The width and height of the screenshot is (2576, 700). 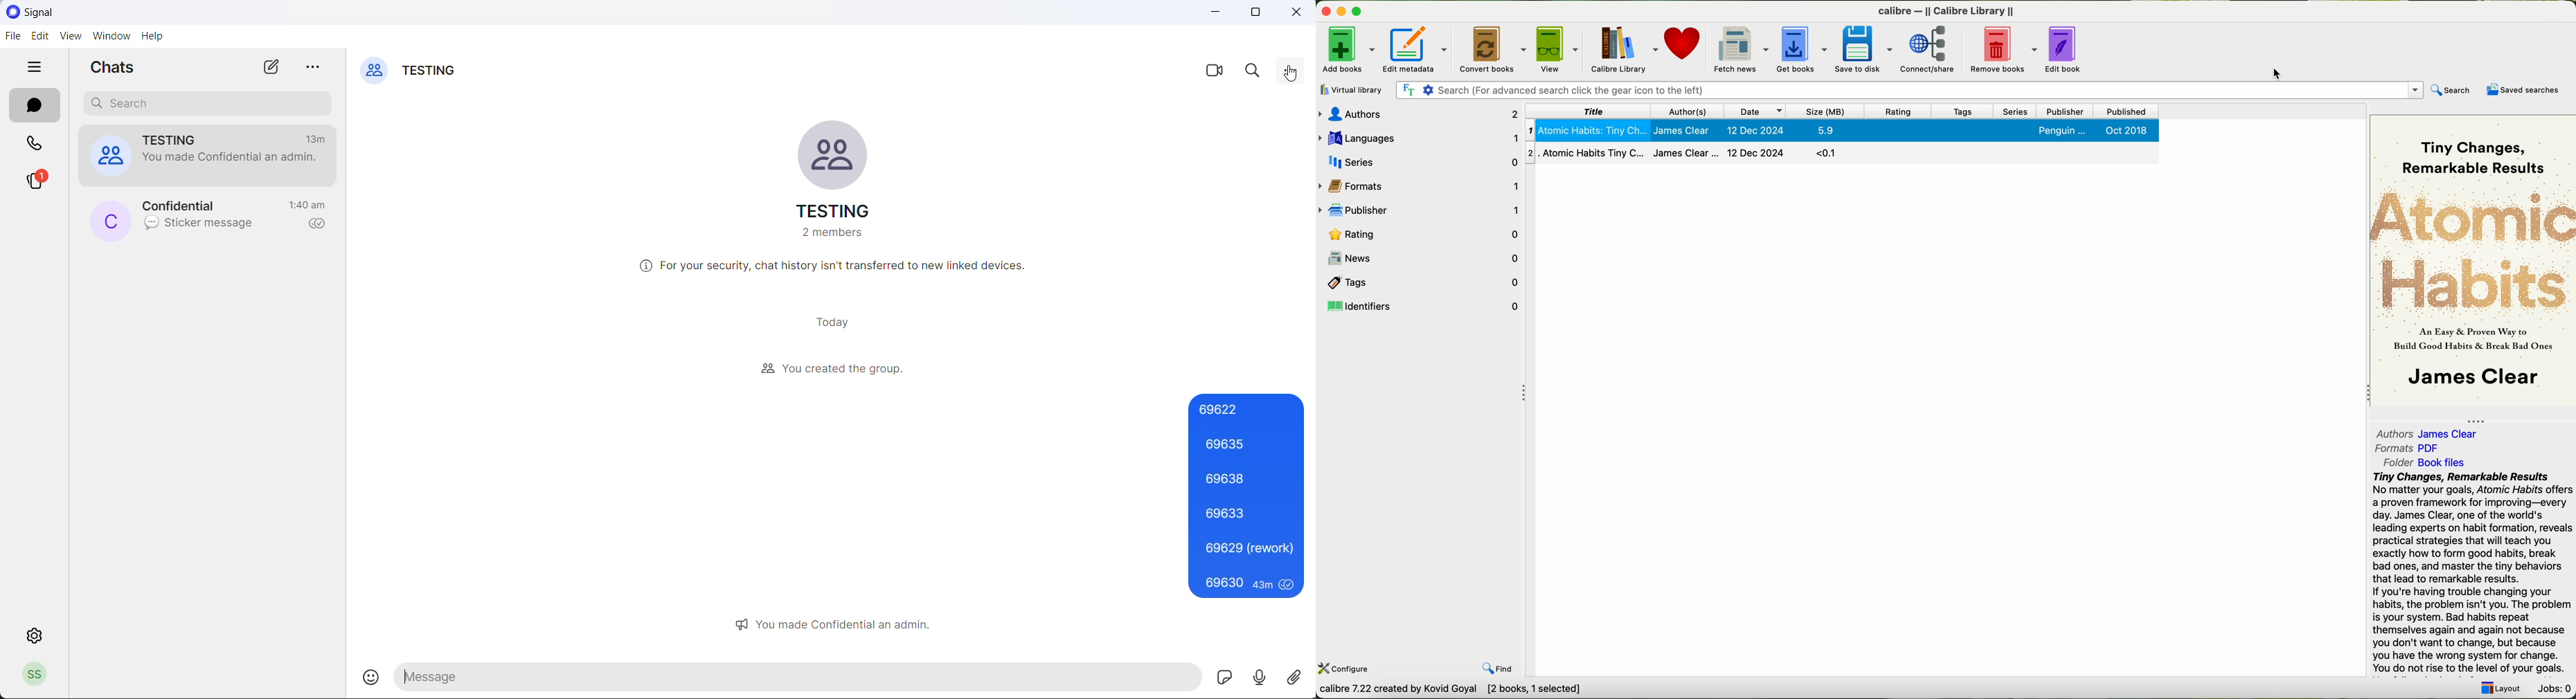 What do you see at coordinates (1339, 12) in the screenshot?
I see `minimize` at bounding box center [1339, 12].